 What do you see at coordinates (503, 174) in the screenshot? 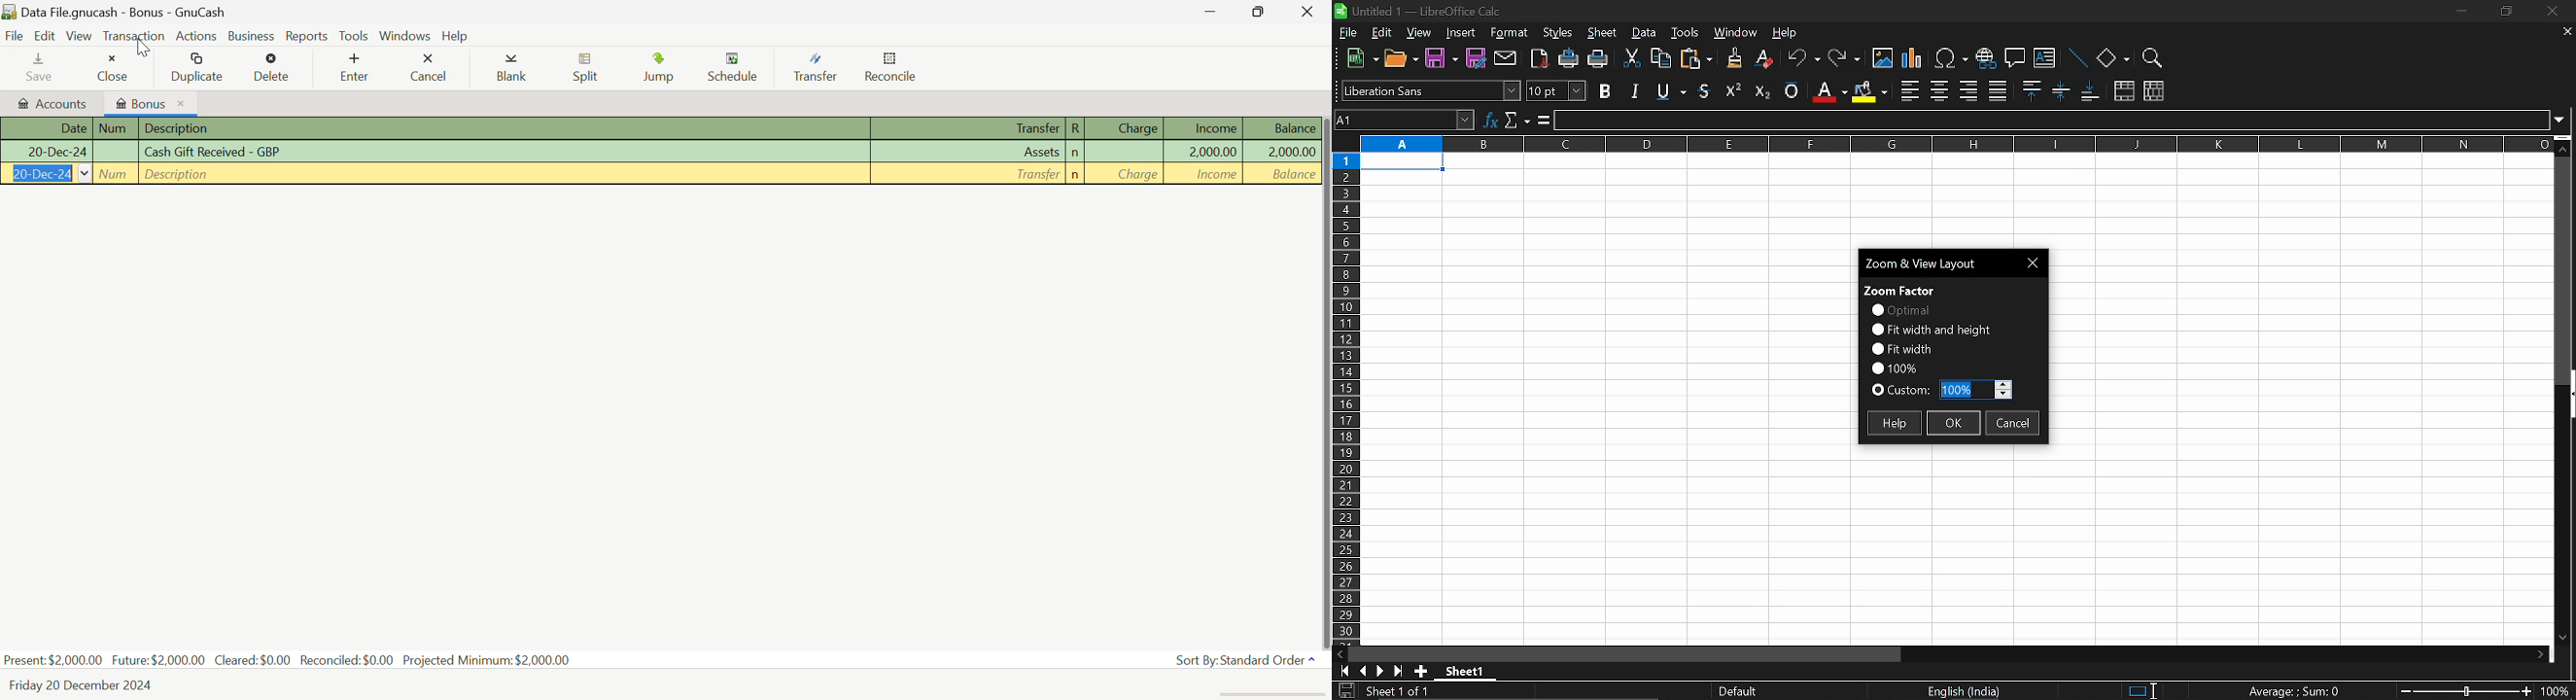
I see `Description` at bounding box center [503, 174].